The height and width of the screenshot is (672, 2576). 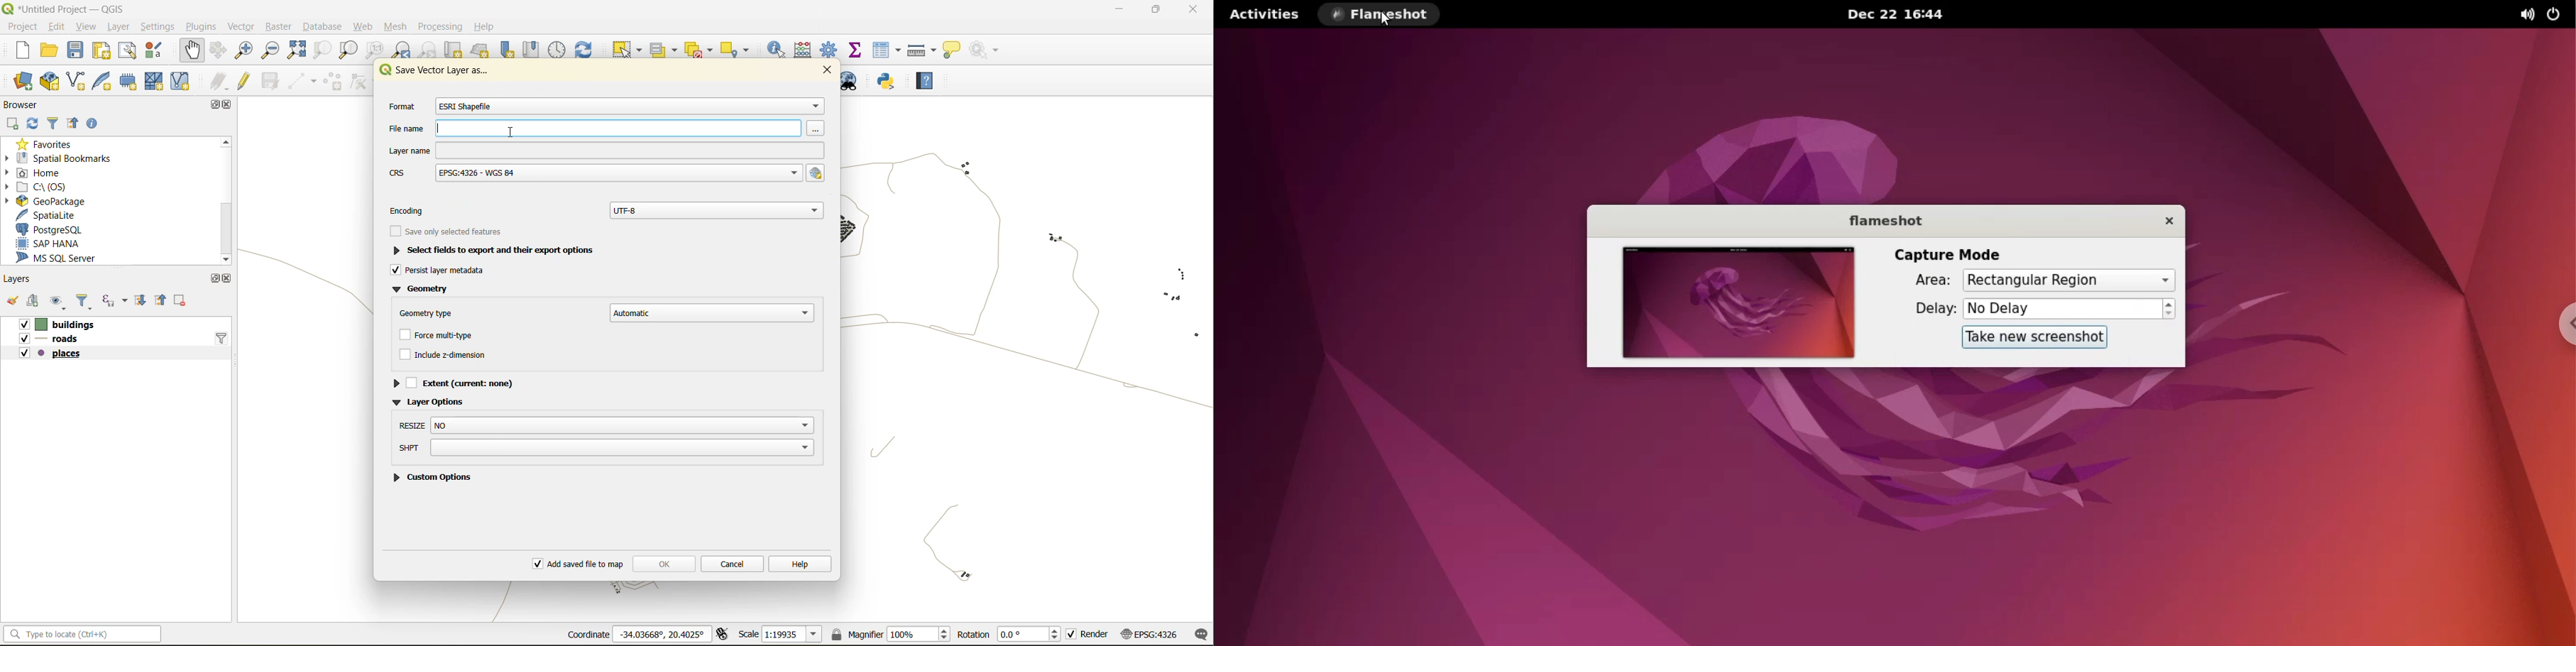 What do you see at coordinates (56, 27) in the screenshot?
I see `edit` at bounding box center [56, 27].